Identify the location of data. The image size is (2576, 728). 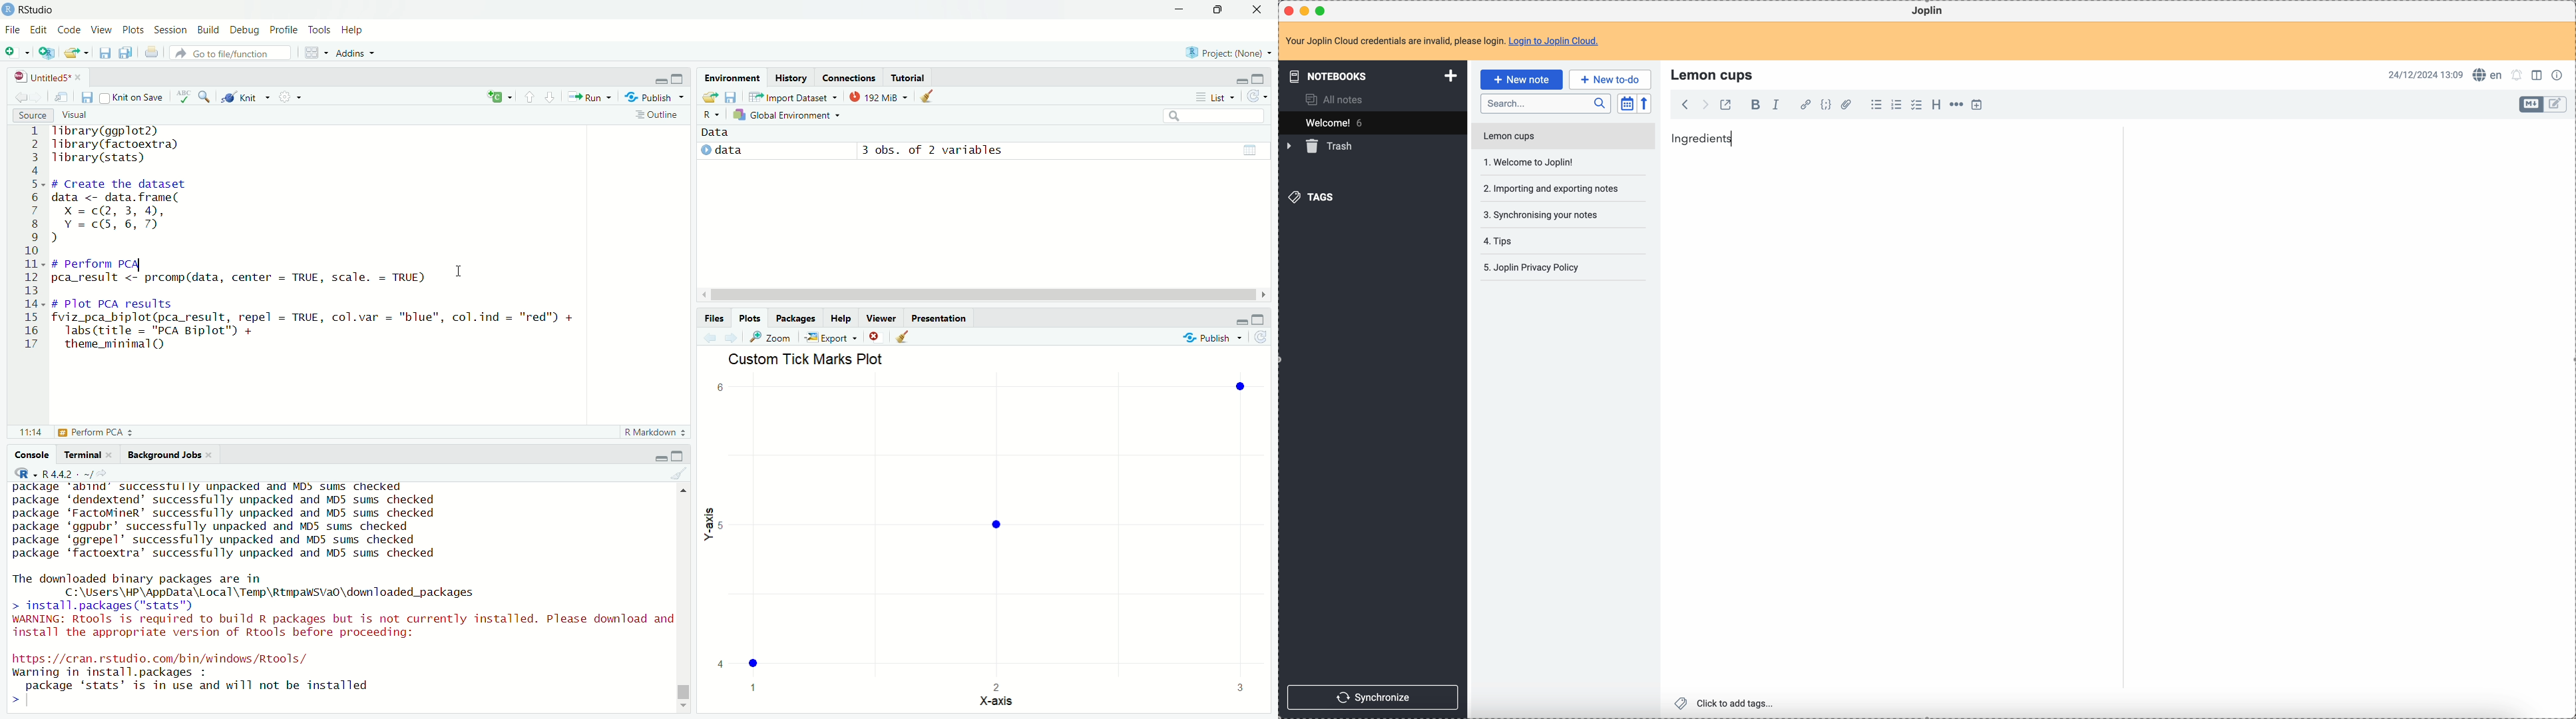
(726, 151).